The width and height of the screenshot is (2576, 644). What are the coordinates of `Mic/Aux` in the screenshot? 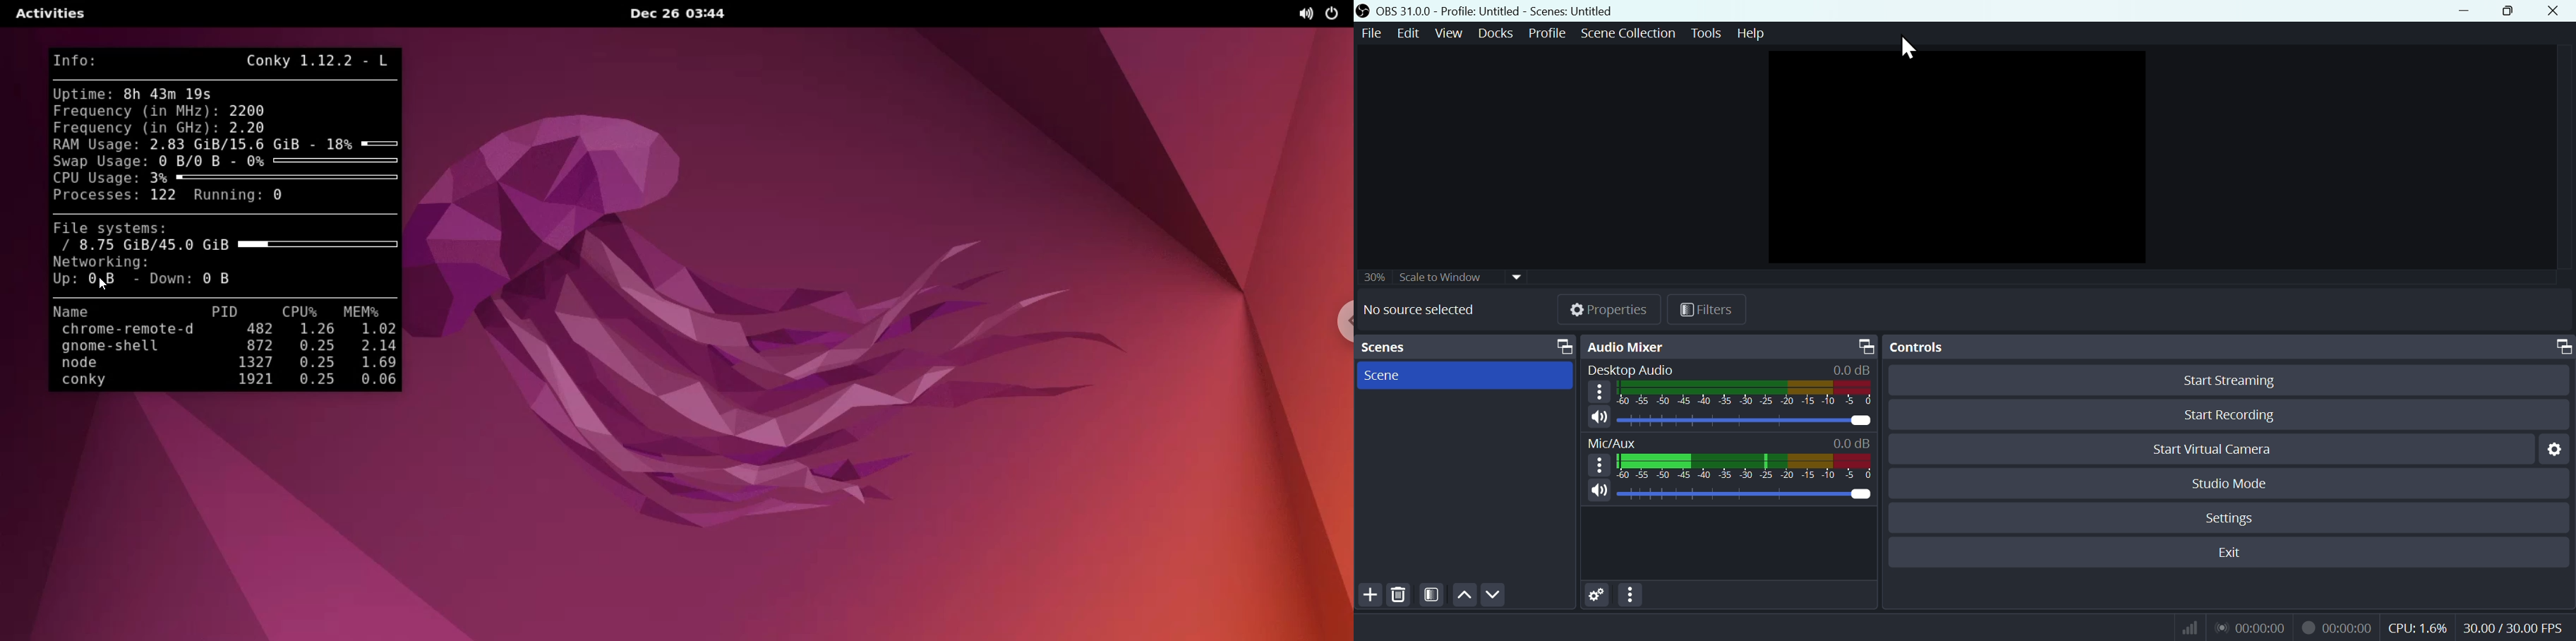 It's located at (1746, 494).